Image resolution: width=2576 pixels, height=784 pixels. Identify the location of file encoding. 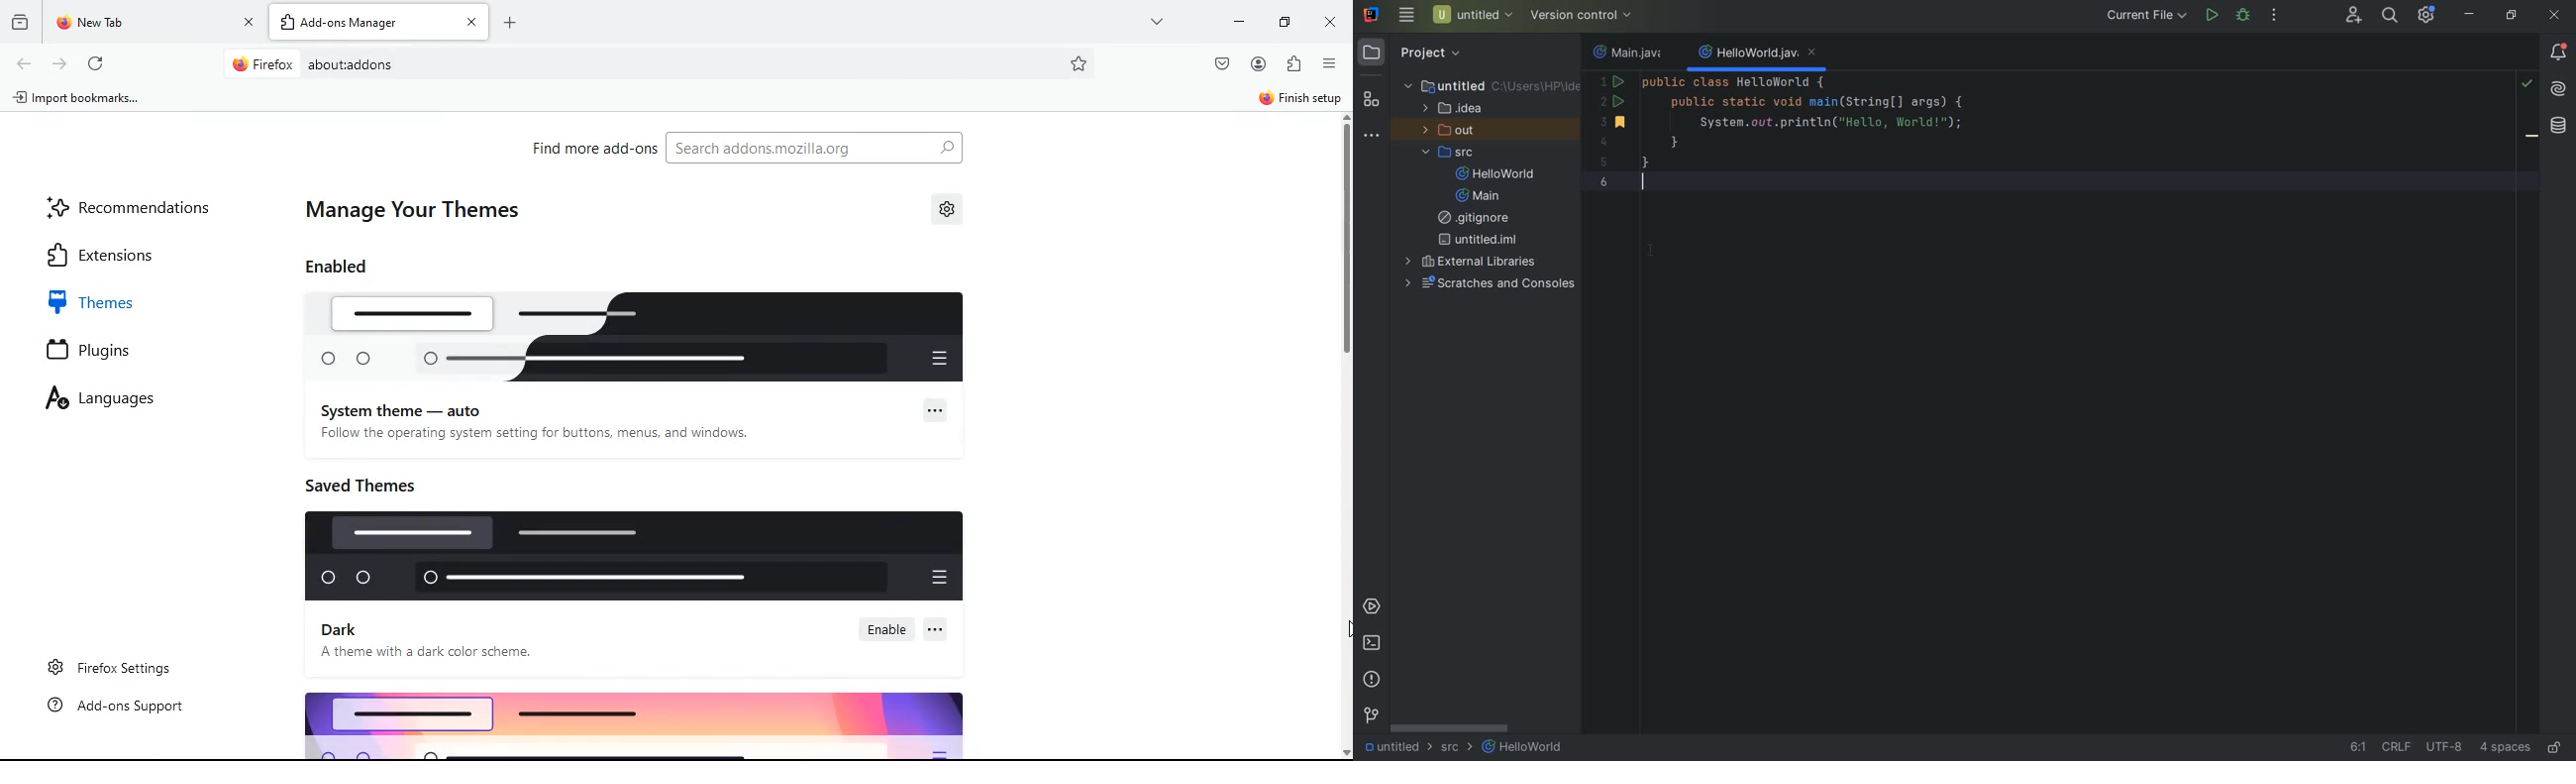
(2446, 749).